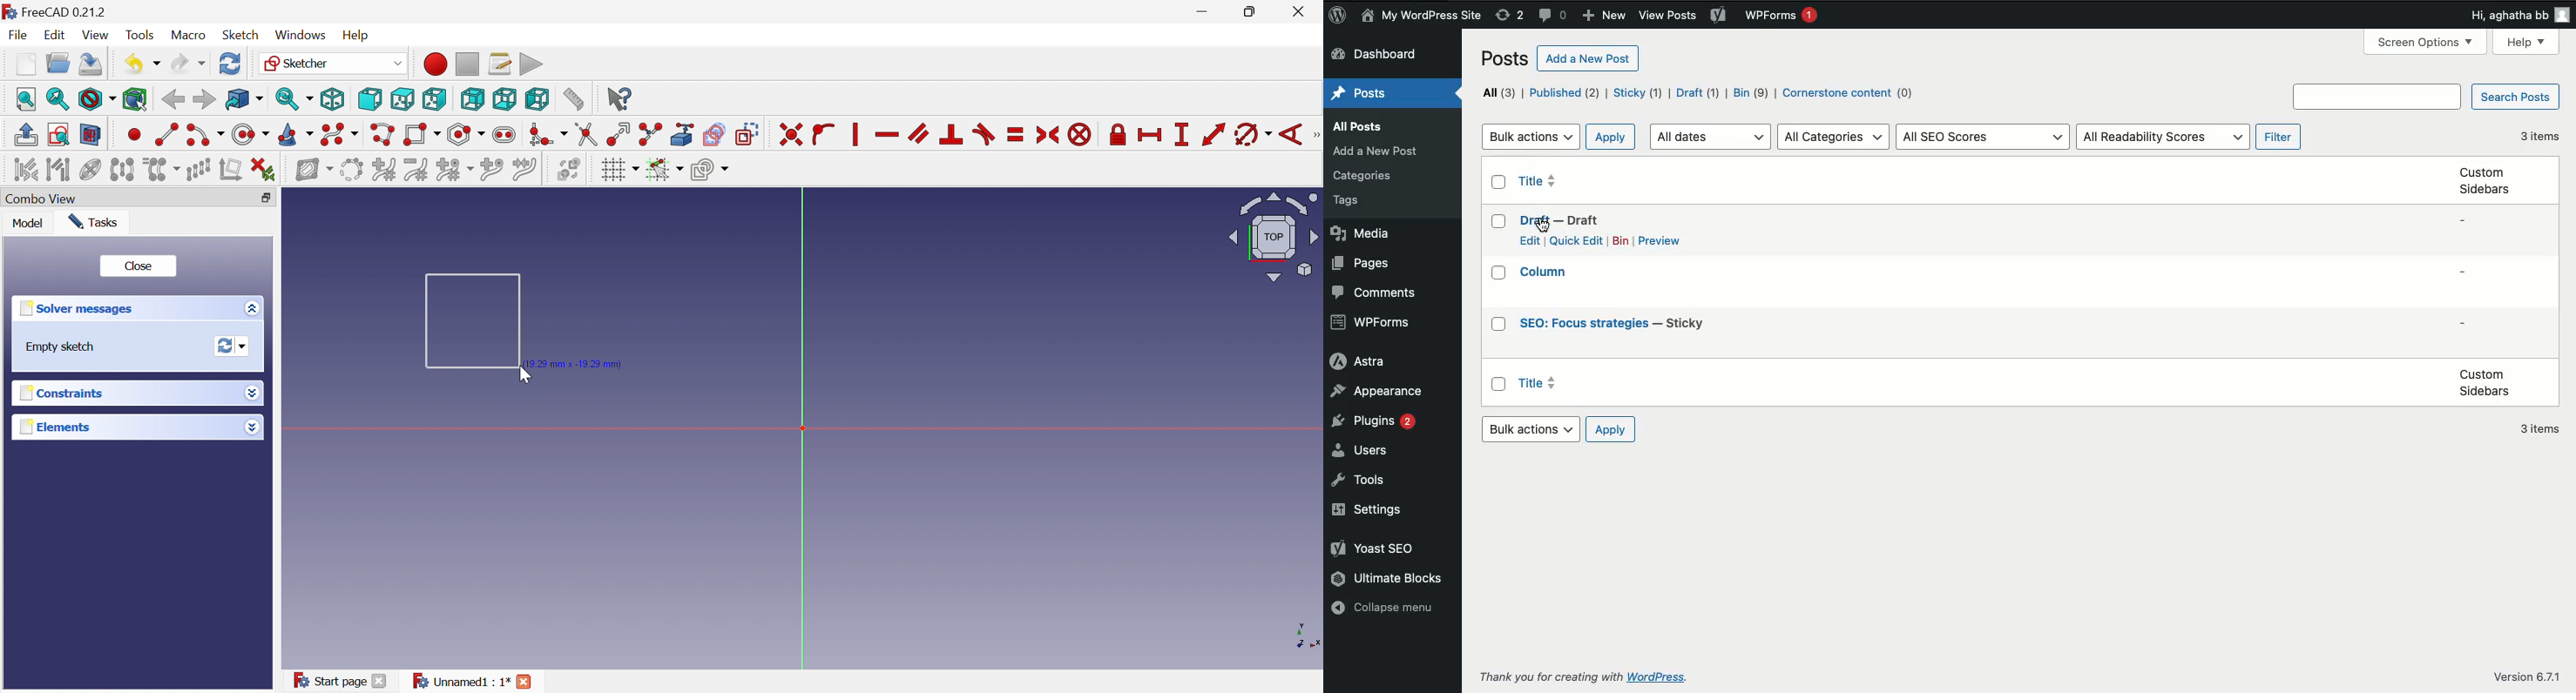 The width and height of the screenshot is (2576, 700). Describe the element at coordinates (618, 134) in the screenshot. I see `Extend edge` at that location.